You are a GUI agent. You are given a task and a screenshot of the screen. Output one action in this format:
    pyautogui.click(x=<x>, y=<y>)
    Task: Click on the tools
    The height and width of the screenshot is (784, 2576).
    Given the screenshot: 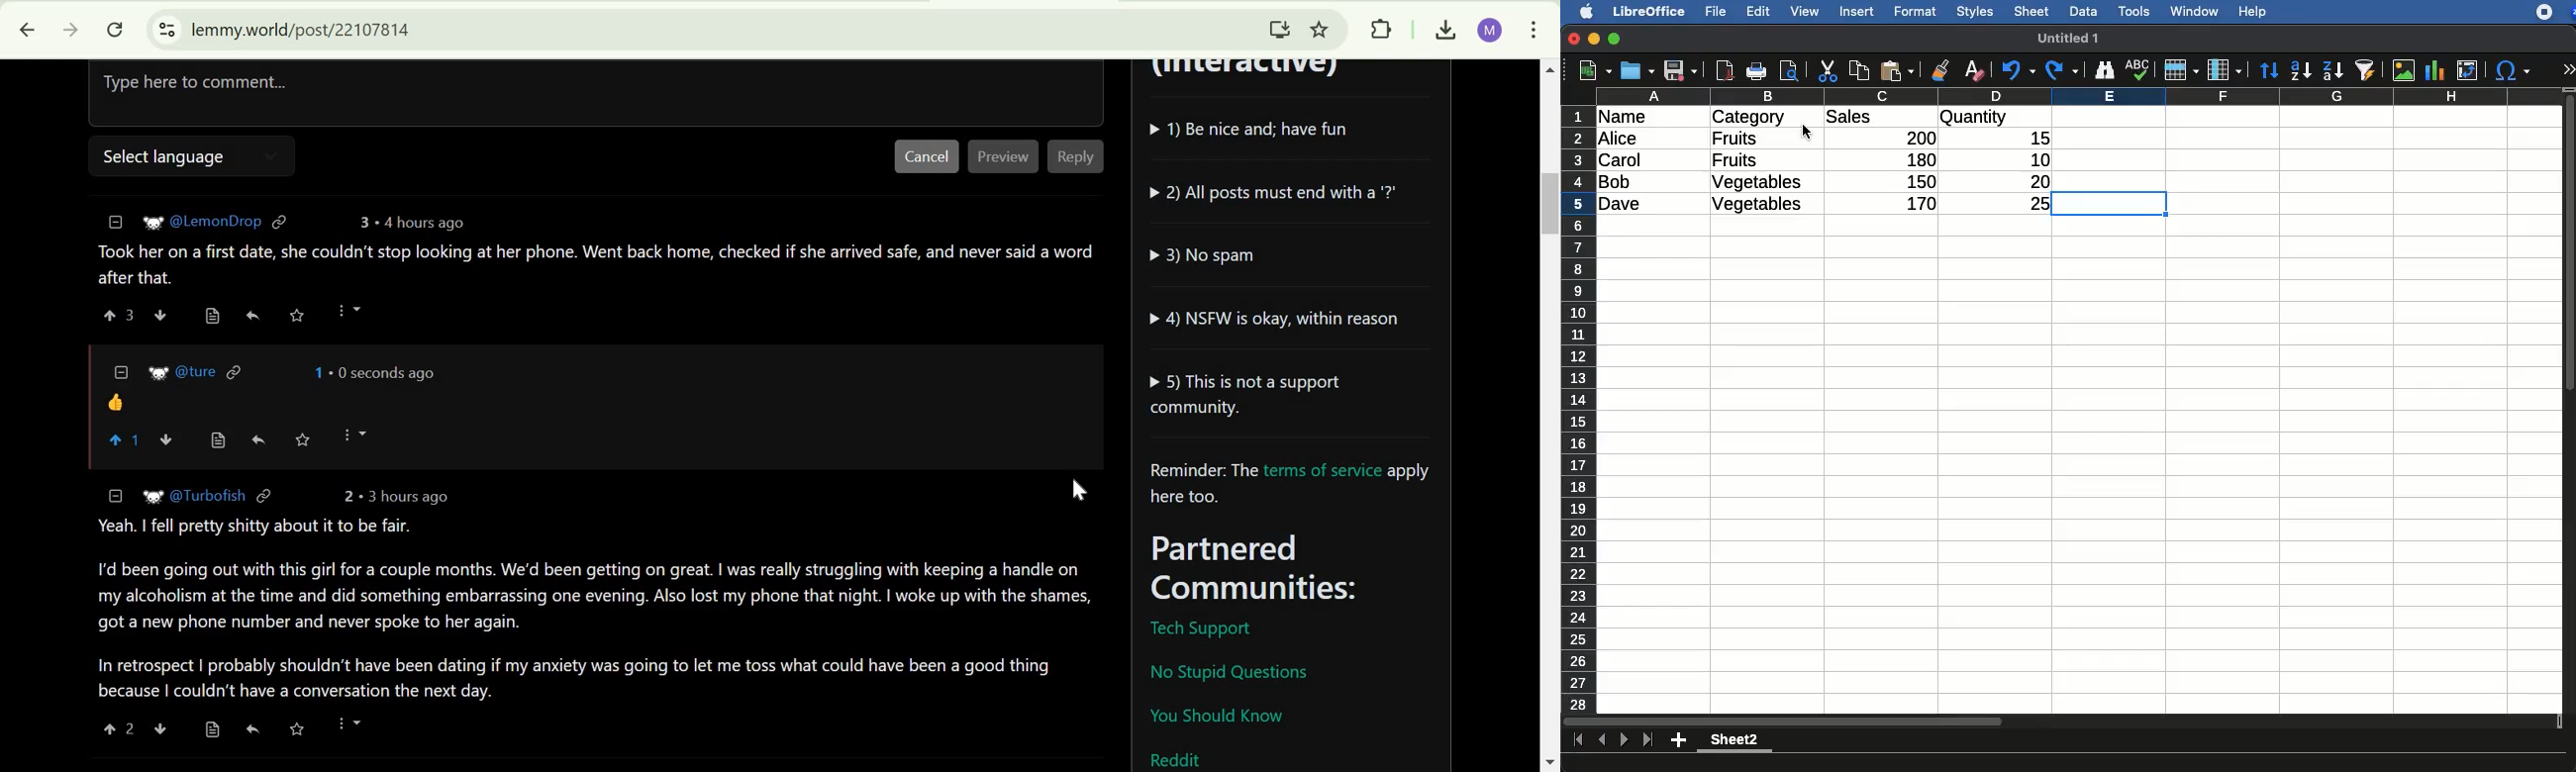 What is the action you would take?
    pyautogui.click(x=2135, y=11)
    